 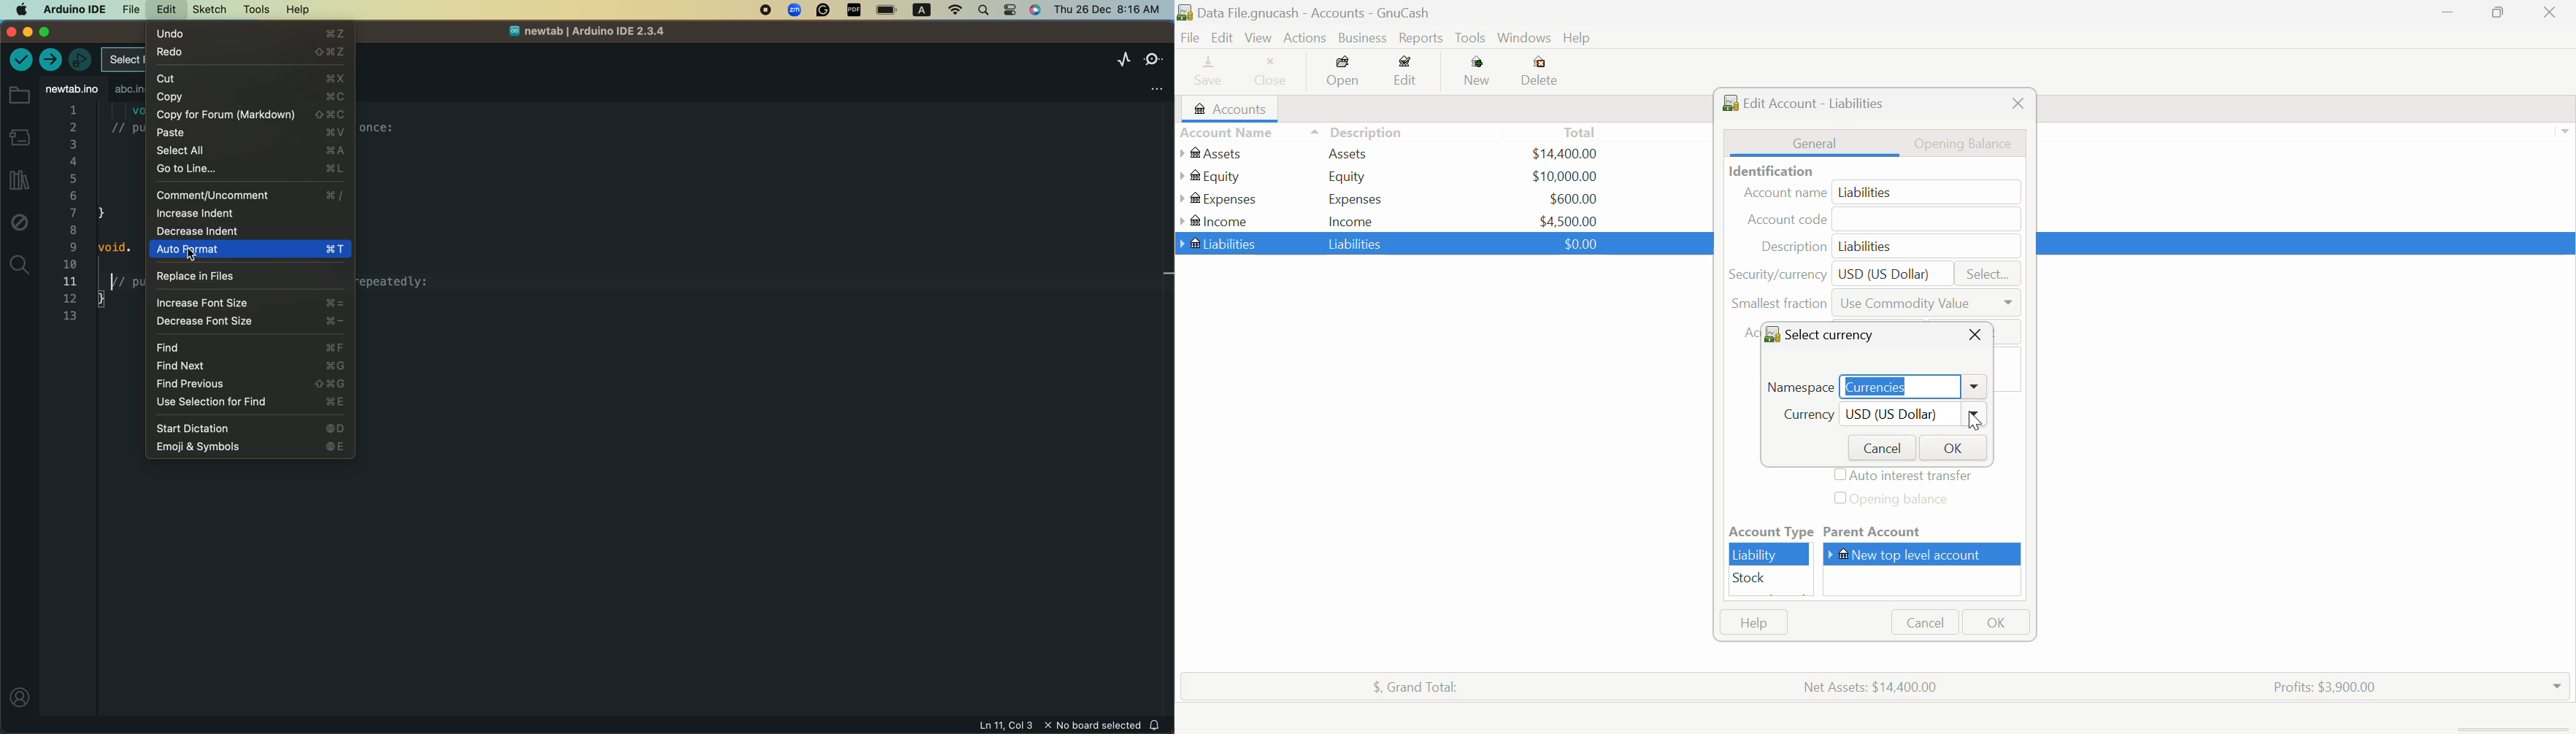 I want to click on Description: Liabilities, so click(x=1885, y=246).